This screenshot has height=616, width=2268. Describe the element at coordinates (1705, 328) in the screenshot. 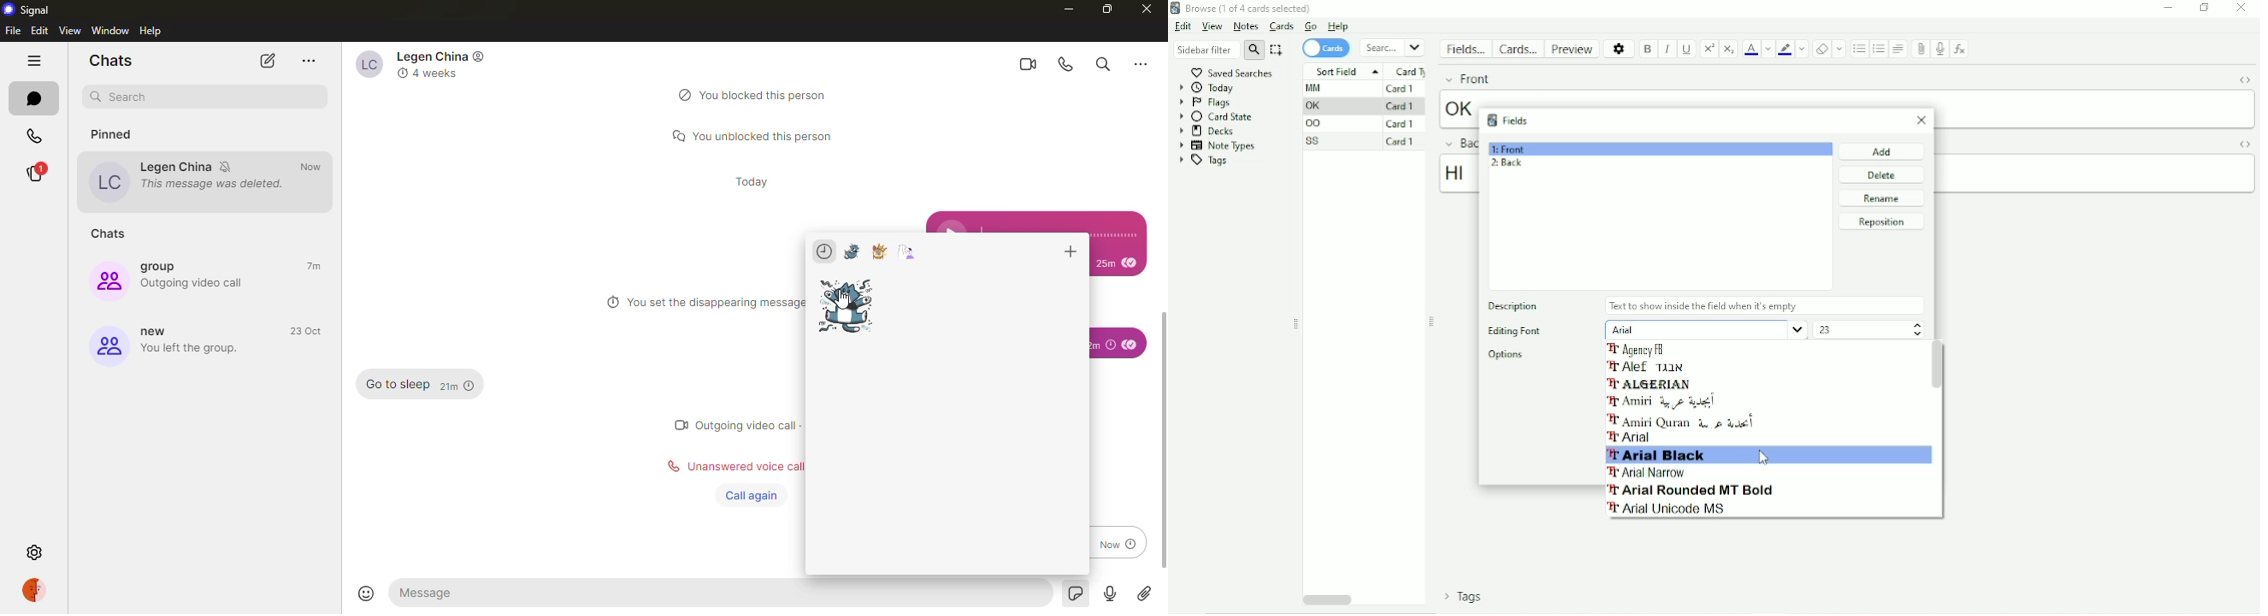

I see `Arial` at that location.